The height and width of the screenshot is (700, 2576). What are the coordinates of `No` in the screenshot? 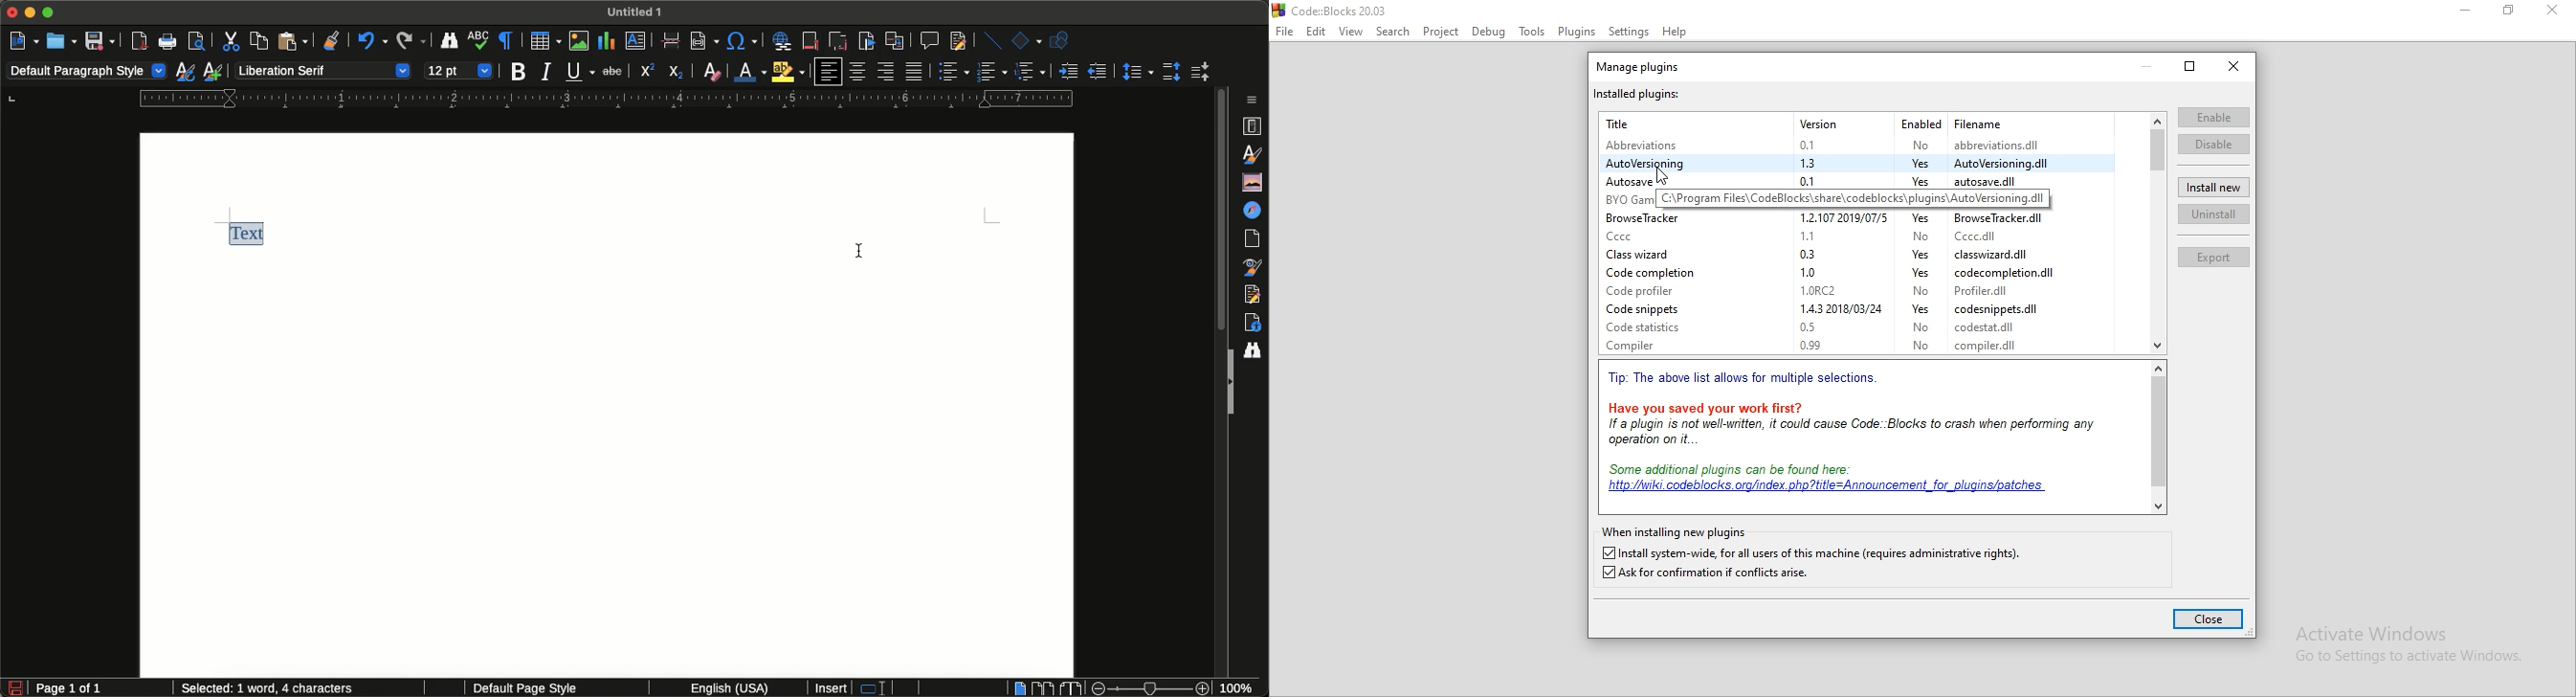 It's located at (1919, 145).